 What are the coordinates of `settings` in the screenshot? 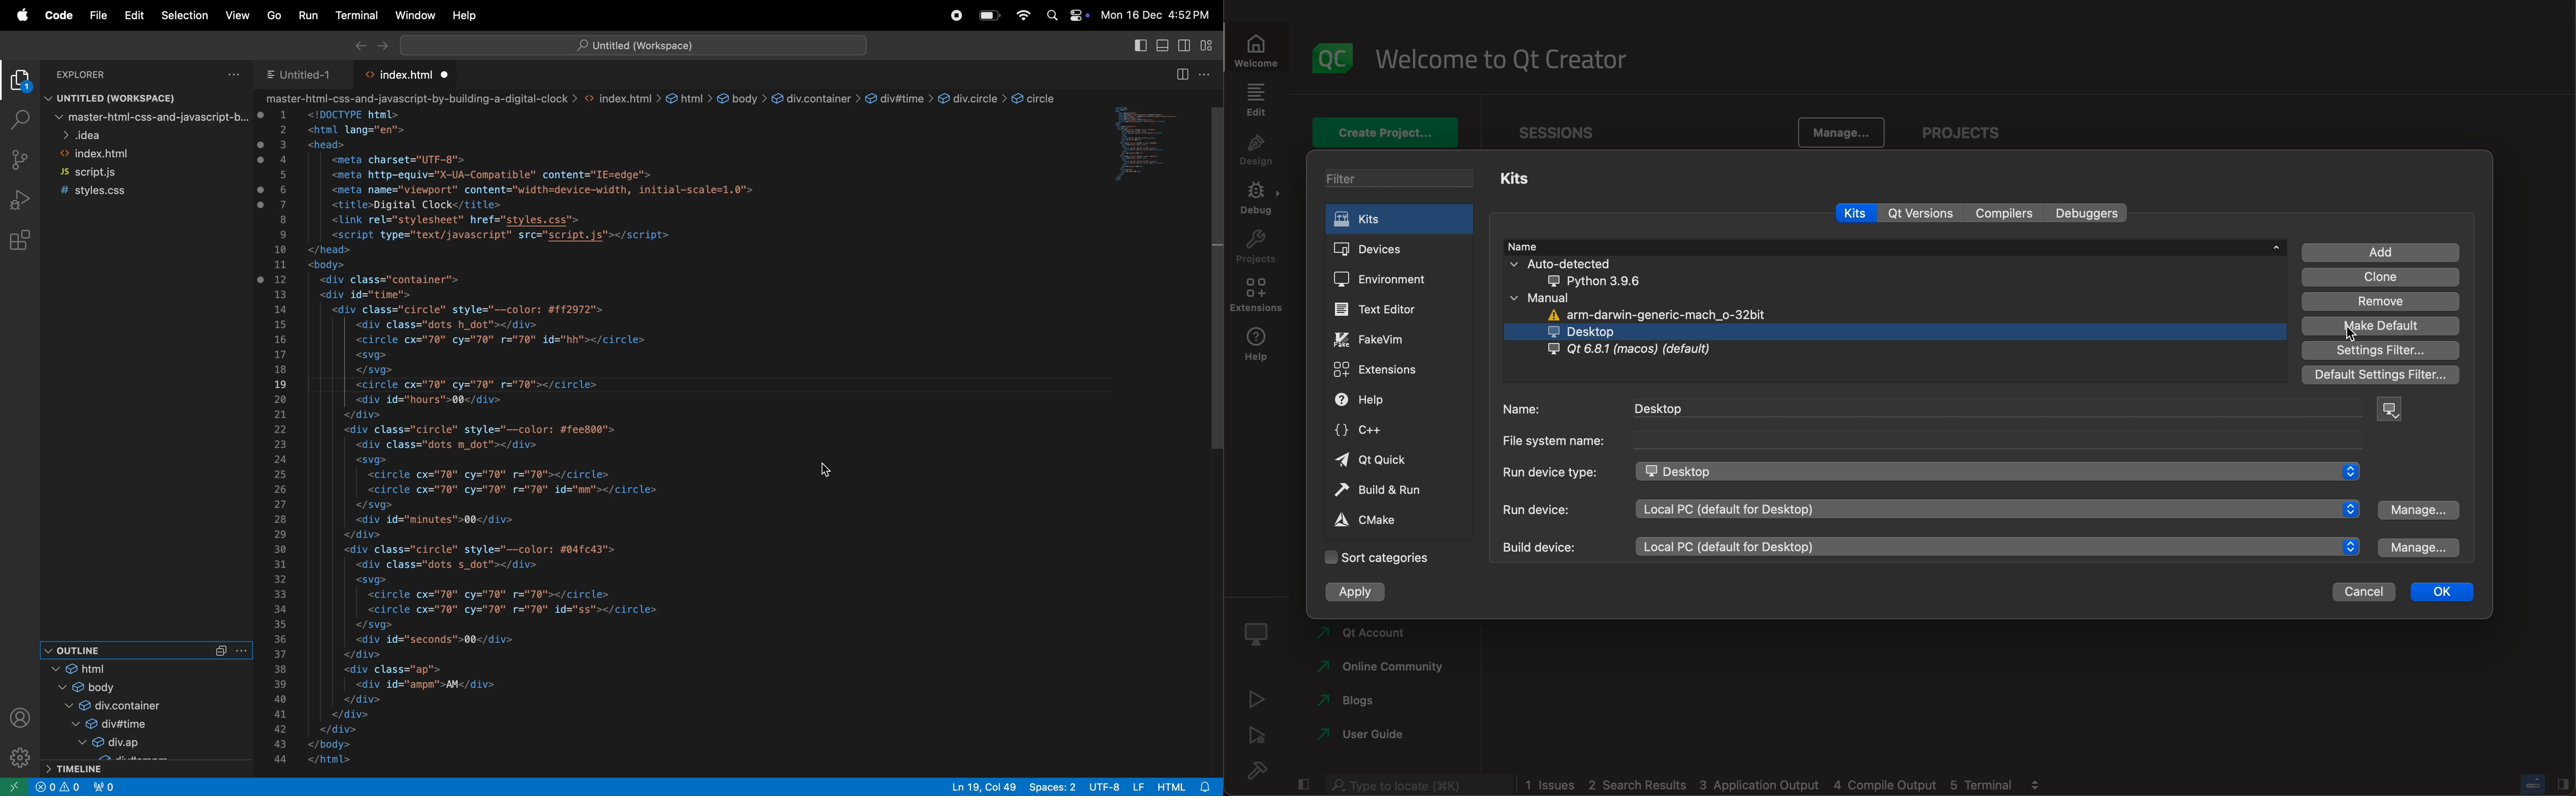 It's located at (18, 755).